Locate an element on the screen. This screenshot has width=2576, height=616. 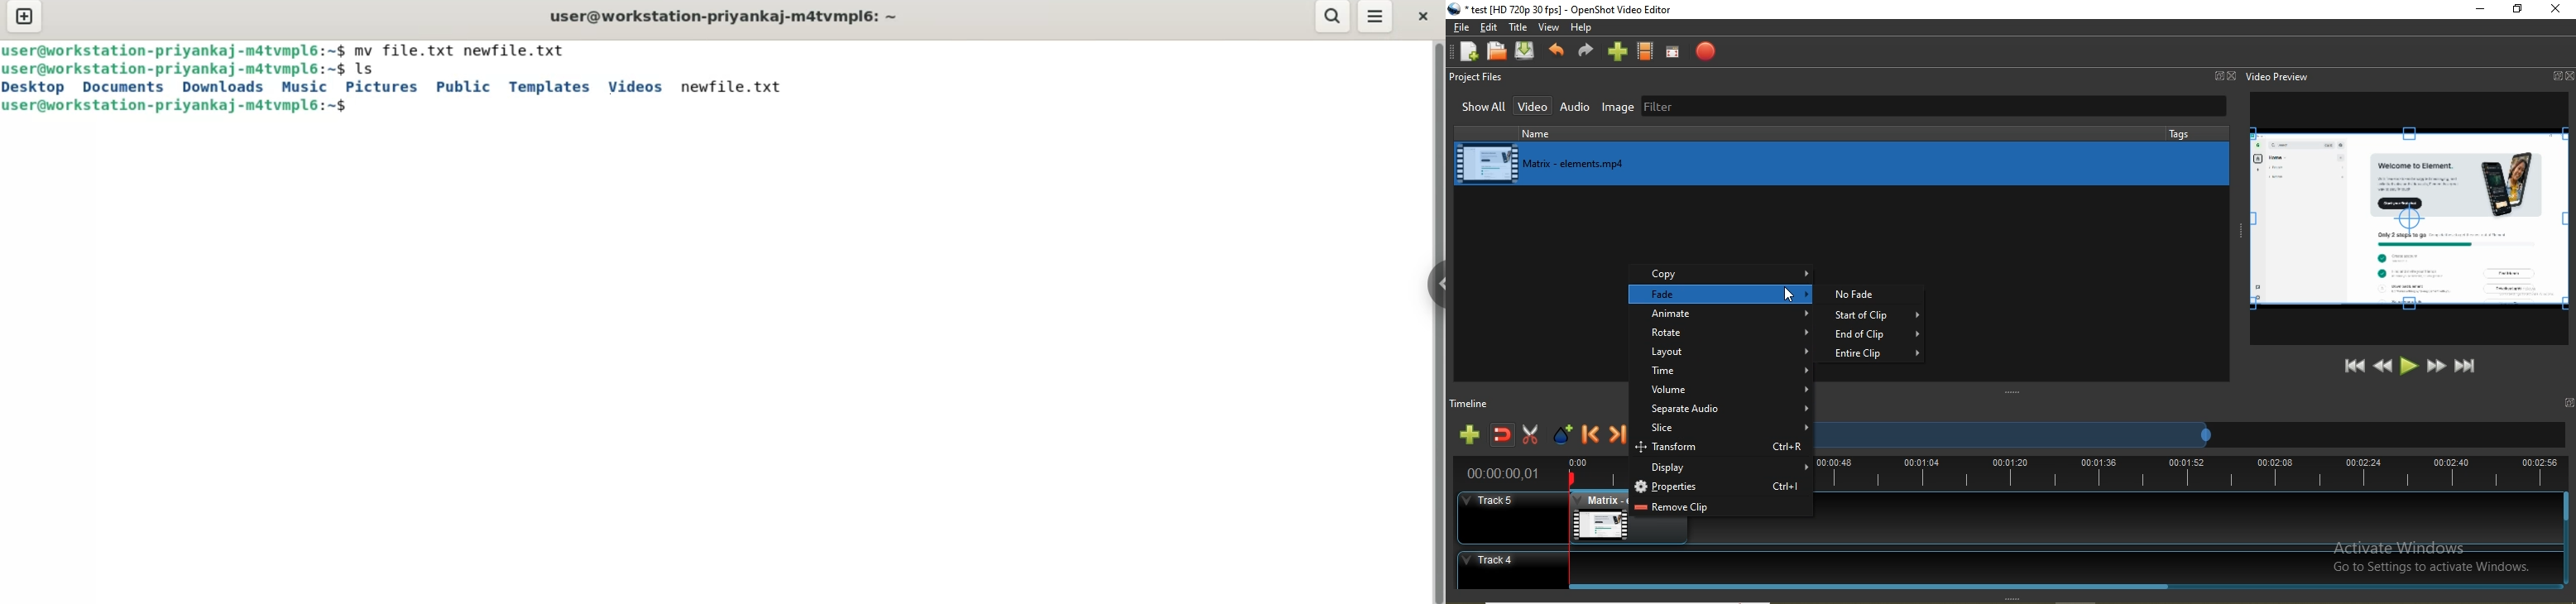
Project files is located at coordinates (1480, 78).